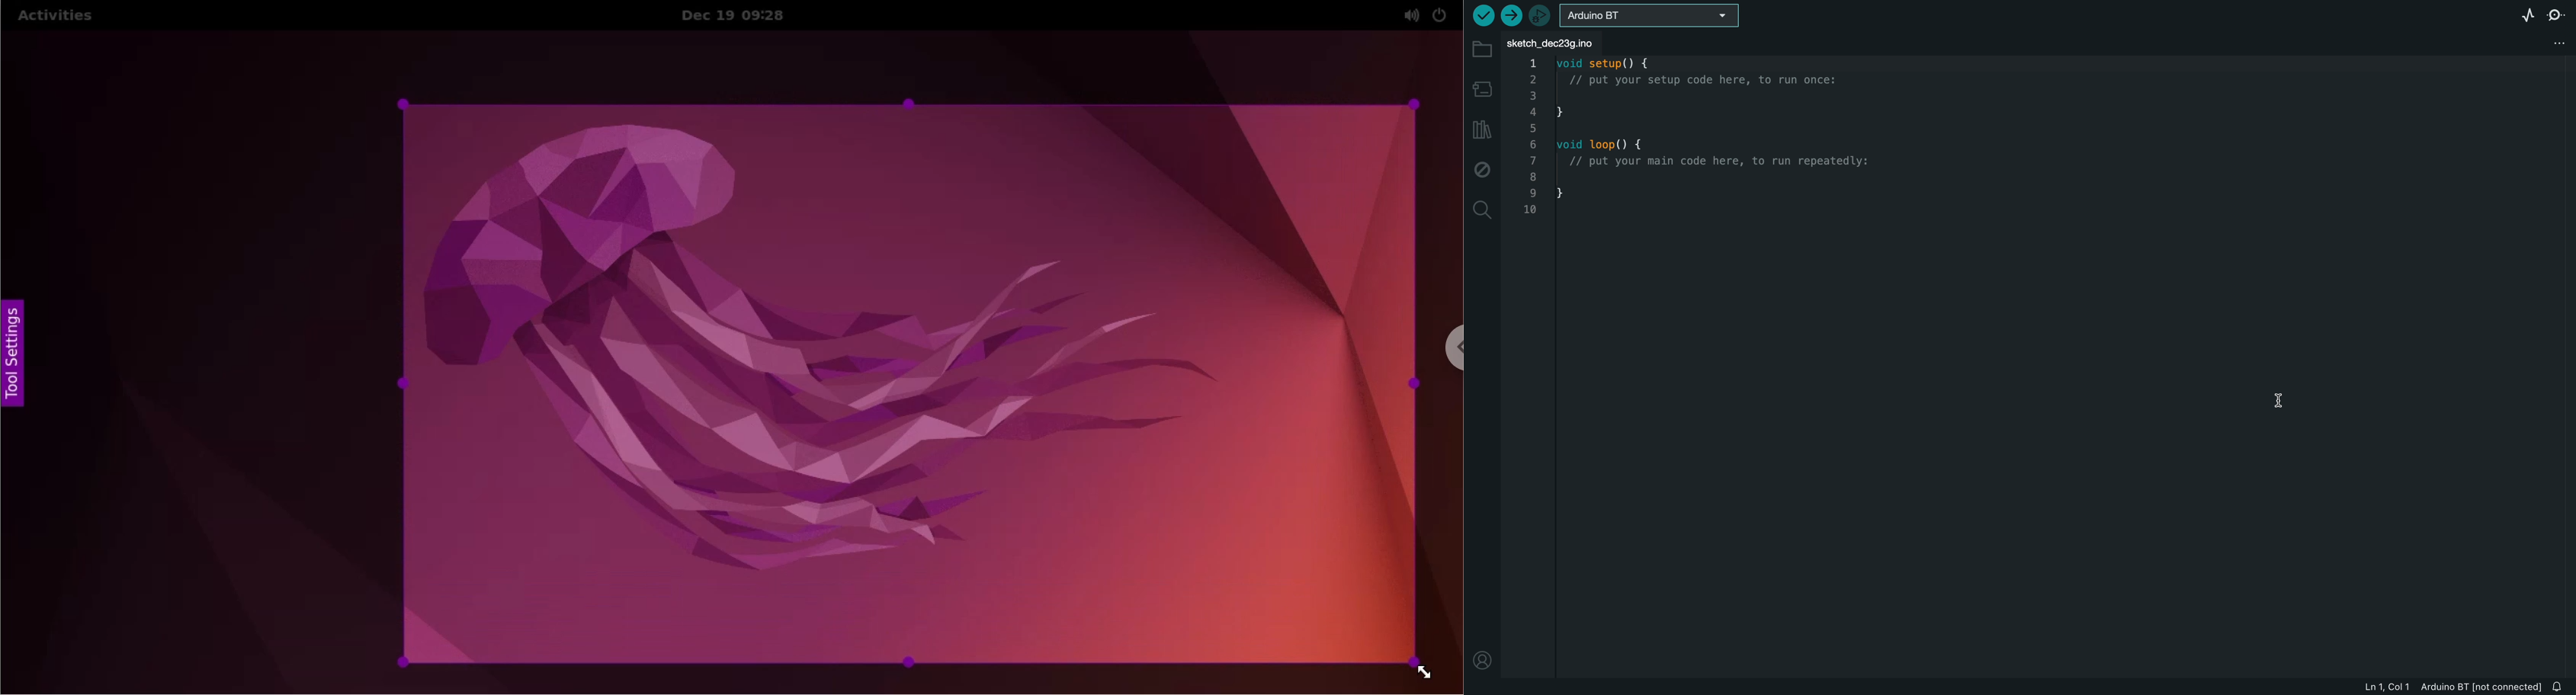 This screenshot has width=2576, height=700. I want to click on profile, so click(1484, 656).